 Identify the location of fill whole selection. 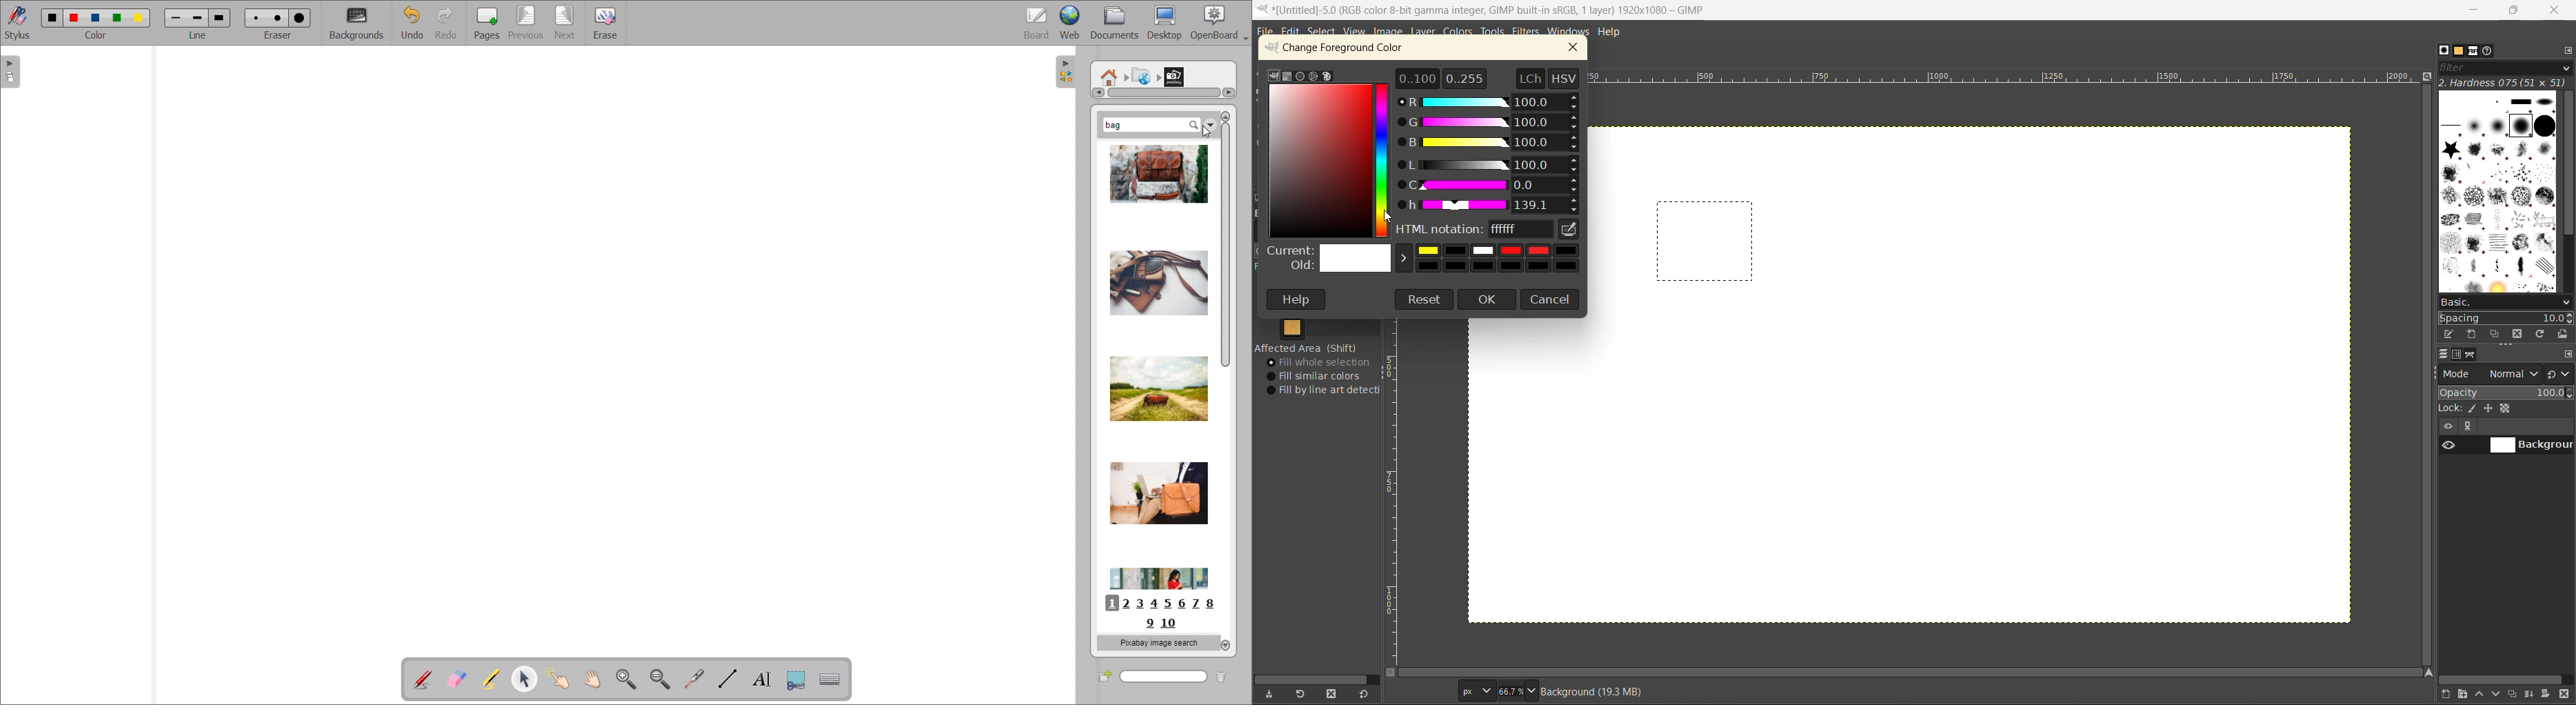
(1323, 363).